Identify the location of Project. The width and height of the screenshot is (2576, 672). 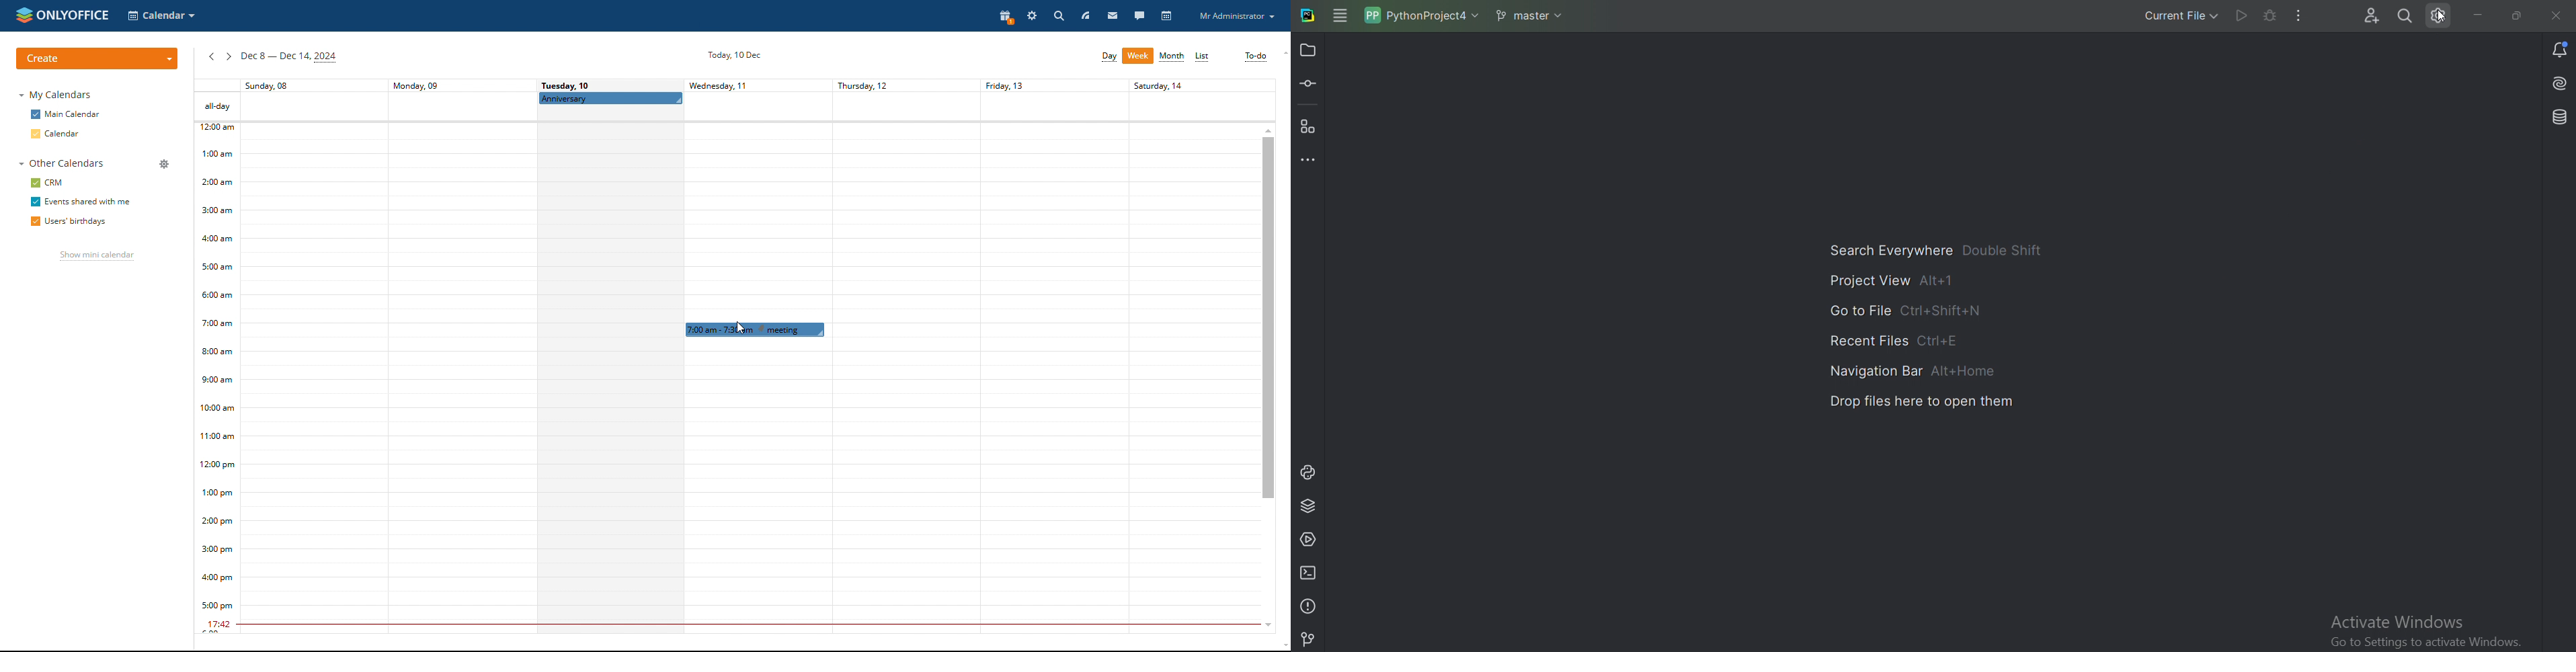
(1310, 51).